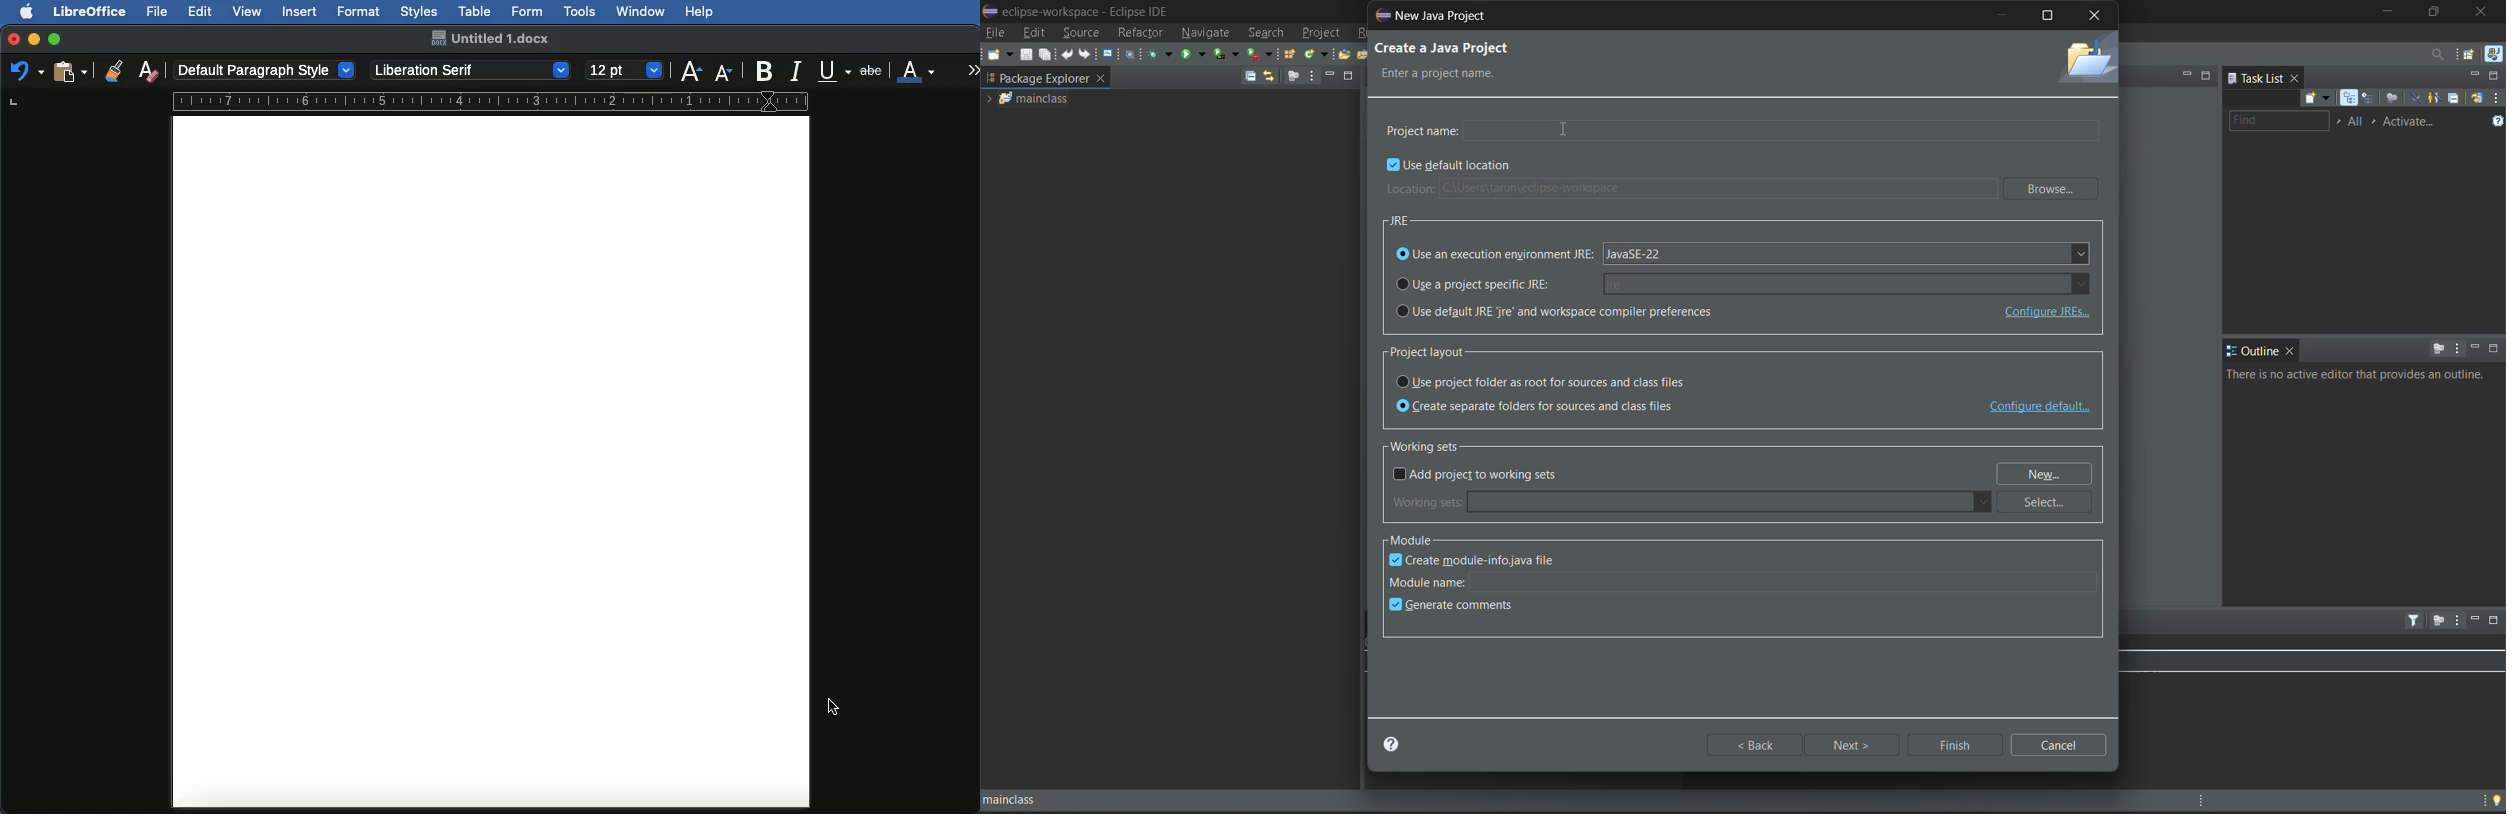 The image size is (2520, 840). Describe the element at coordinates (89, 11) in the screenshot. I see `LibreOffice` at that location.